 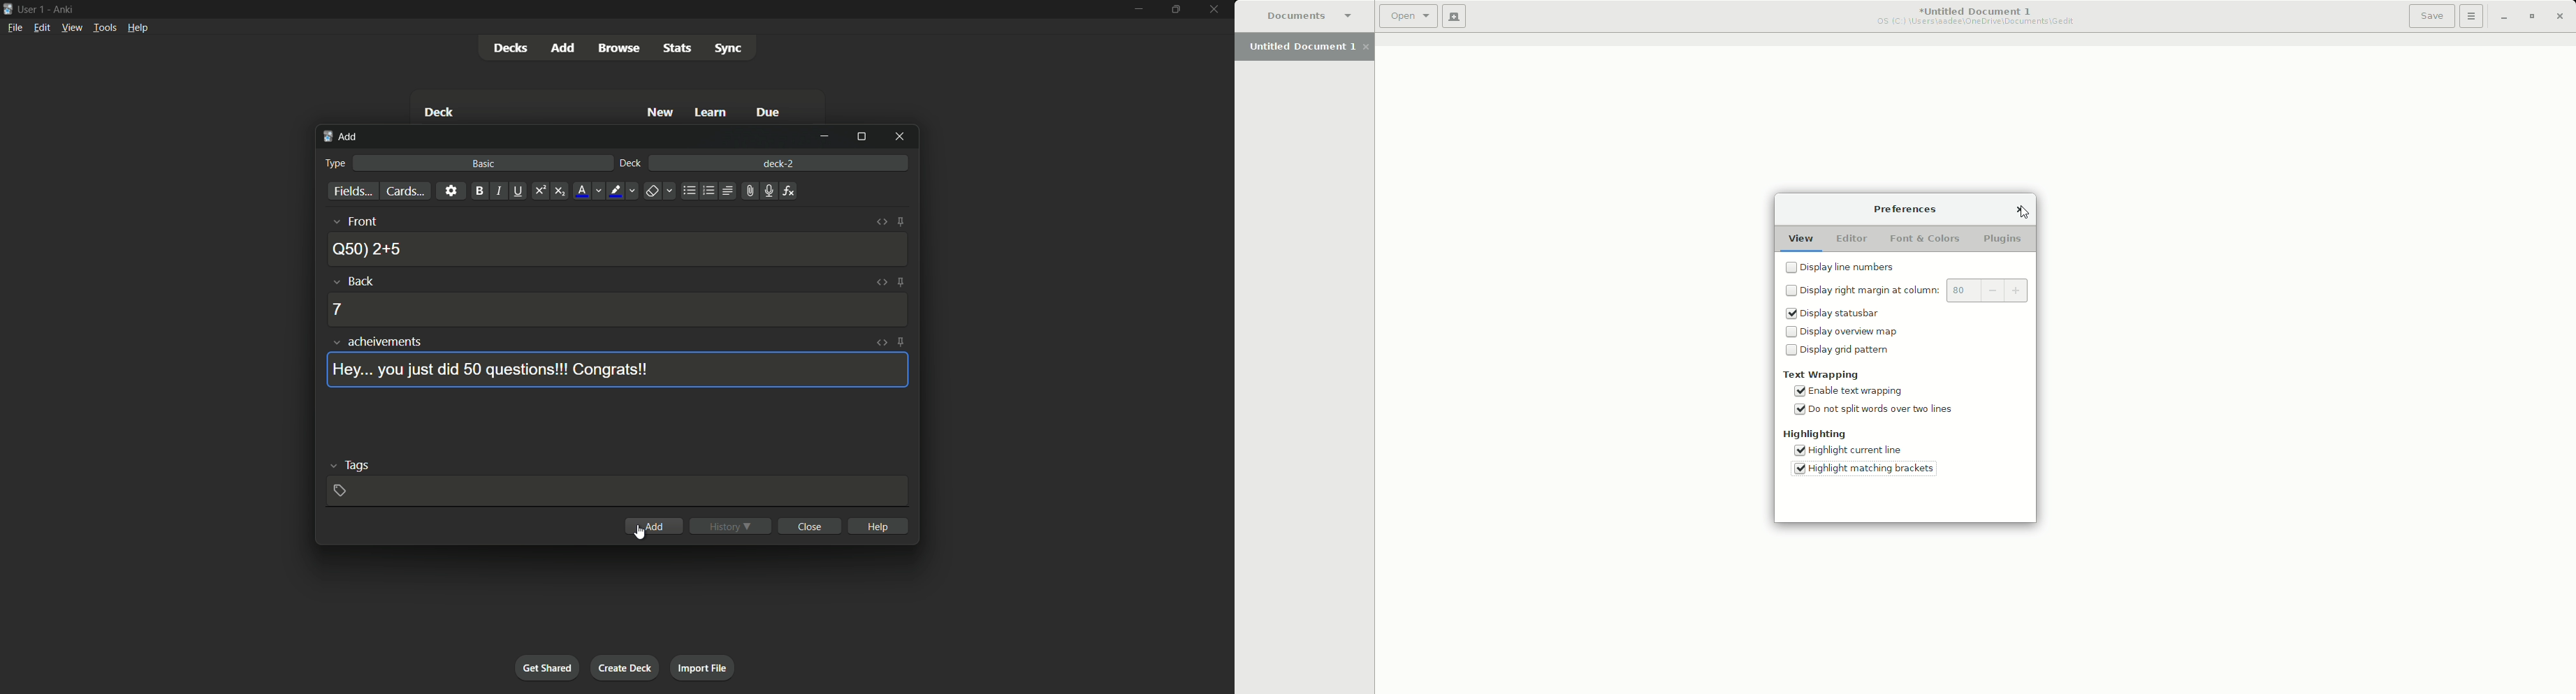 I want to click on sync, so click(x=730, y=49).